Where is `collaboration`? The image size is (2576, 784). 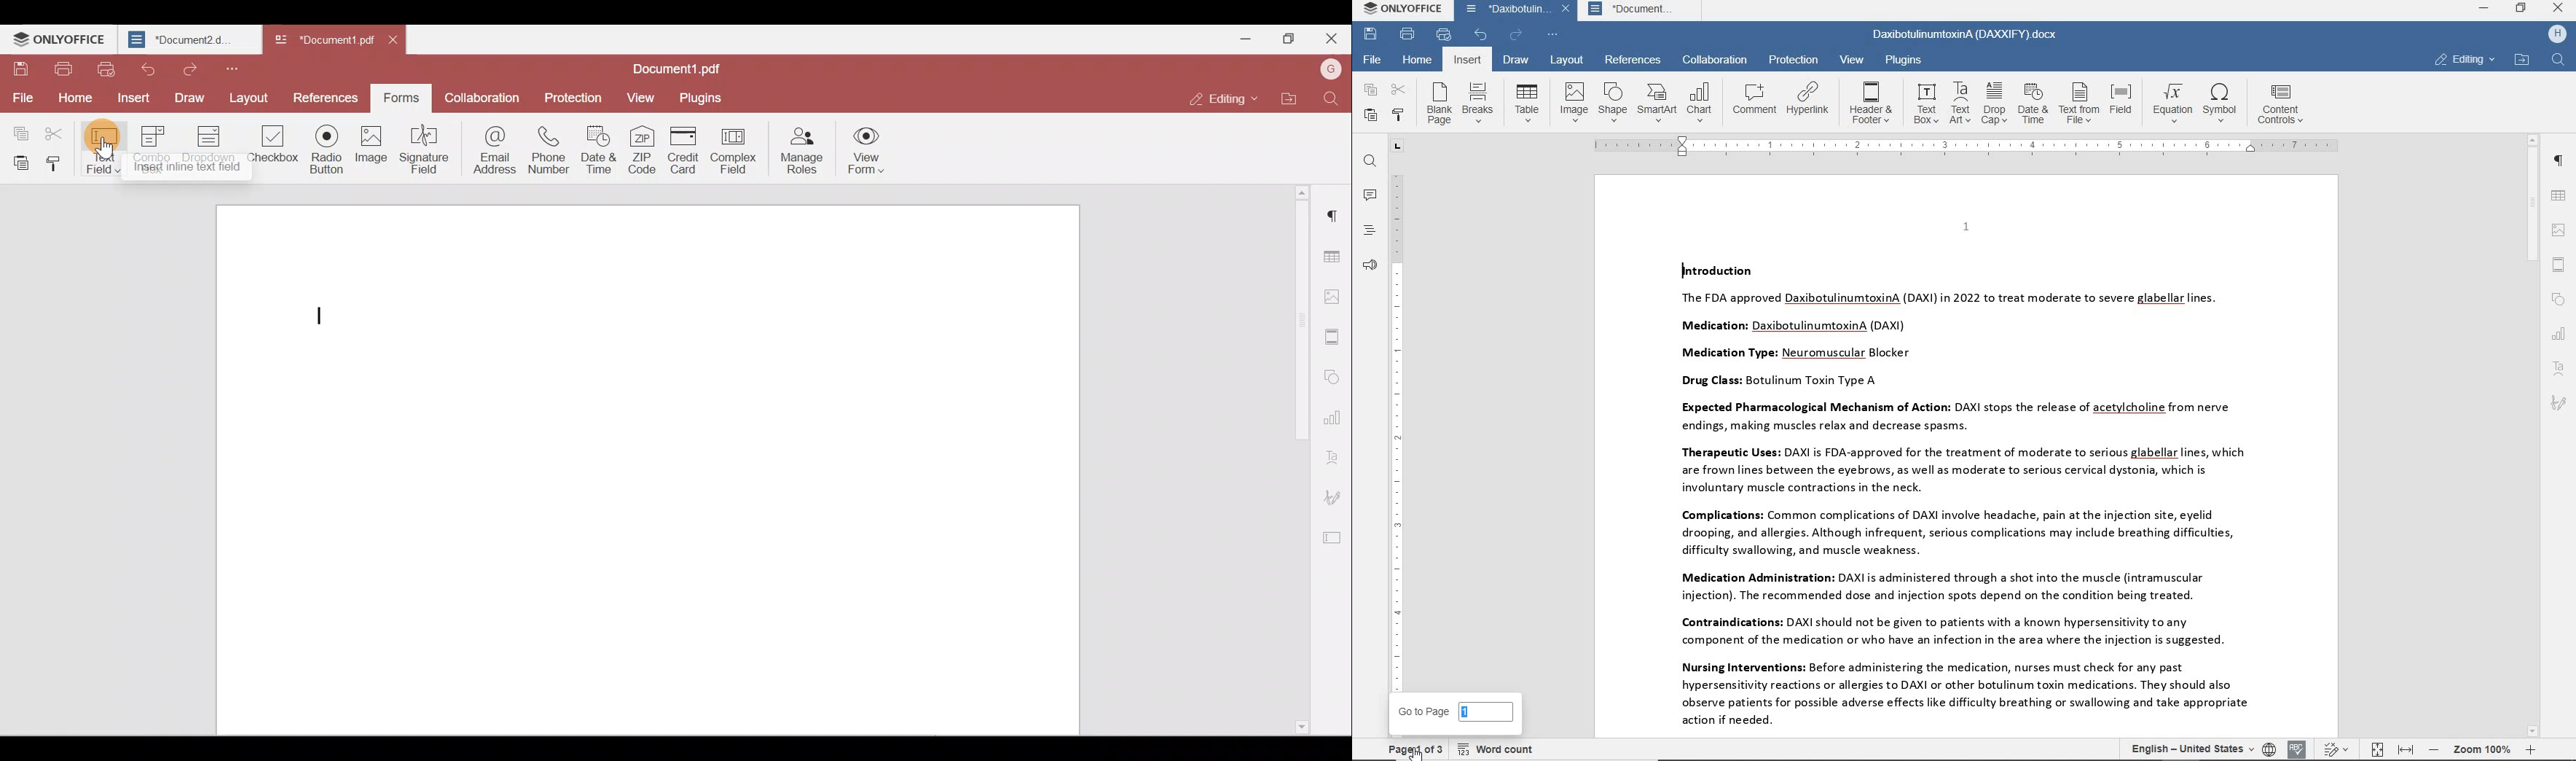 collaboration is located at coordinates (1716, 60).